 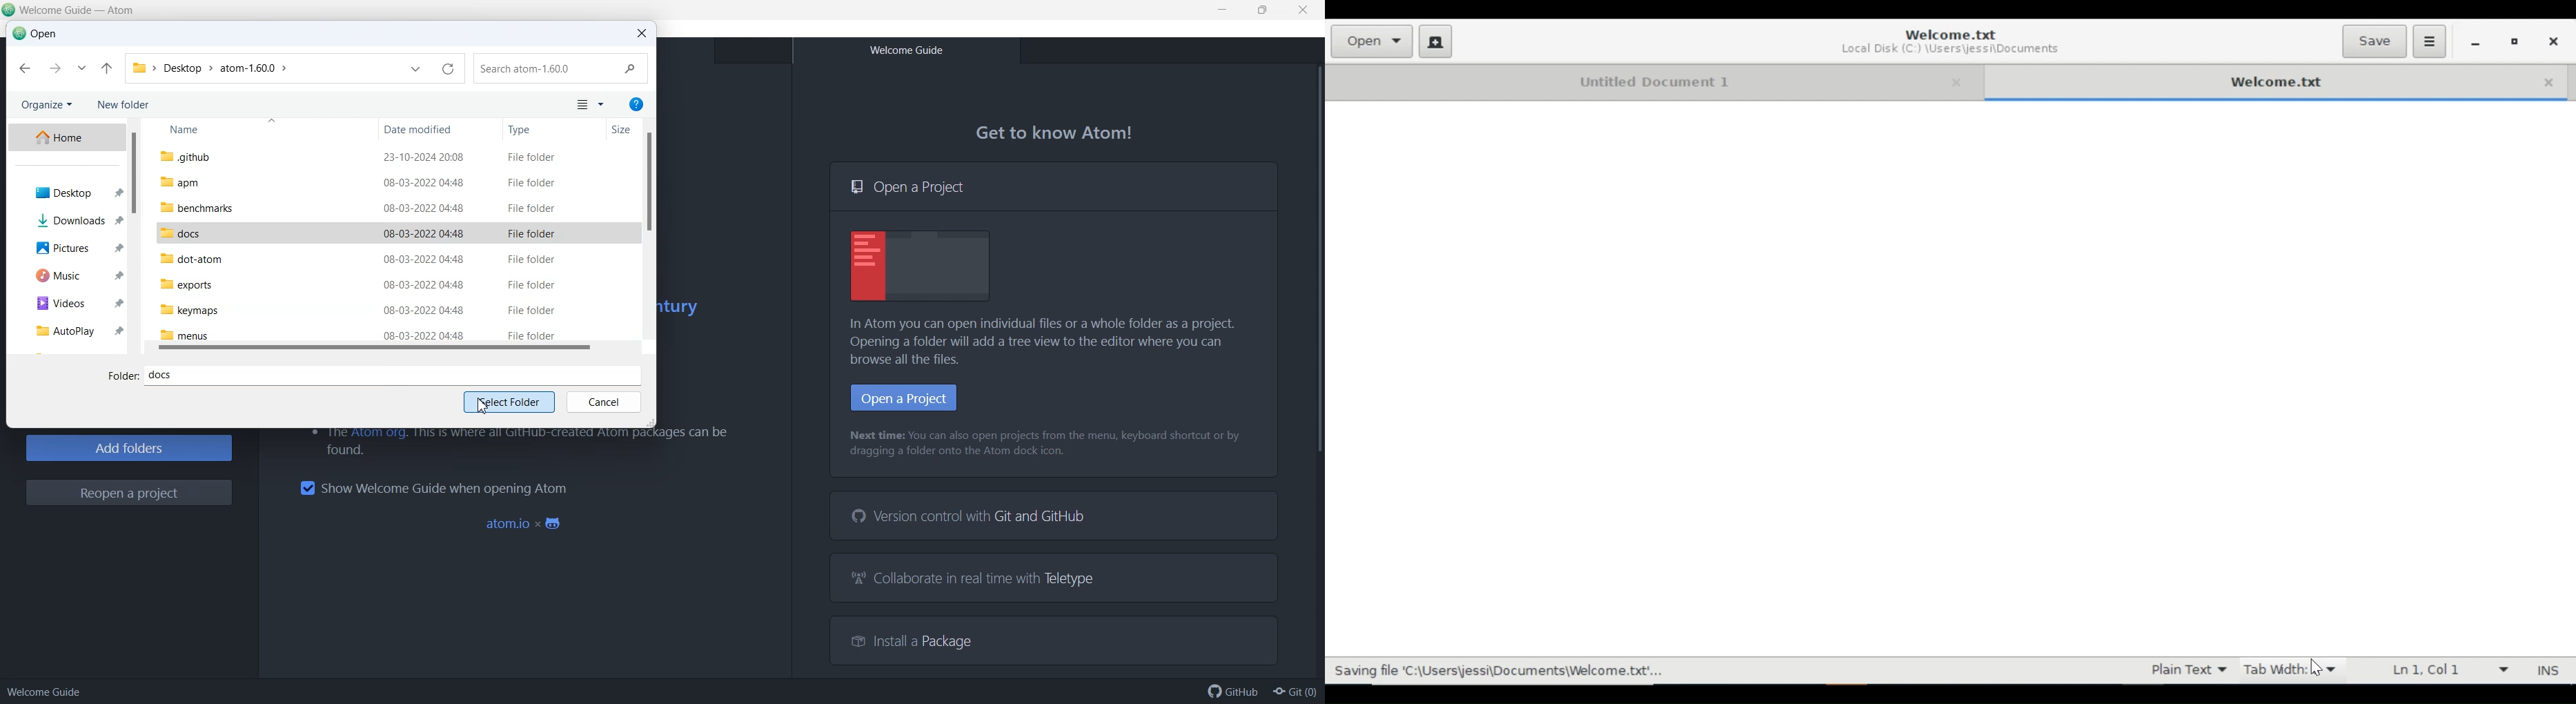 I want to click on File Folder, so click(x=533, y=184).